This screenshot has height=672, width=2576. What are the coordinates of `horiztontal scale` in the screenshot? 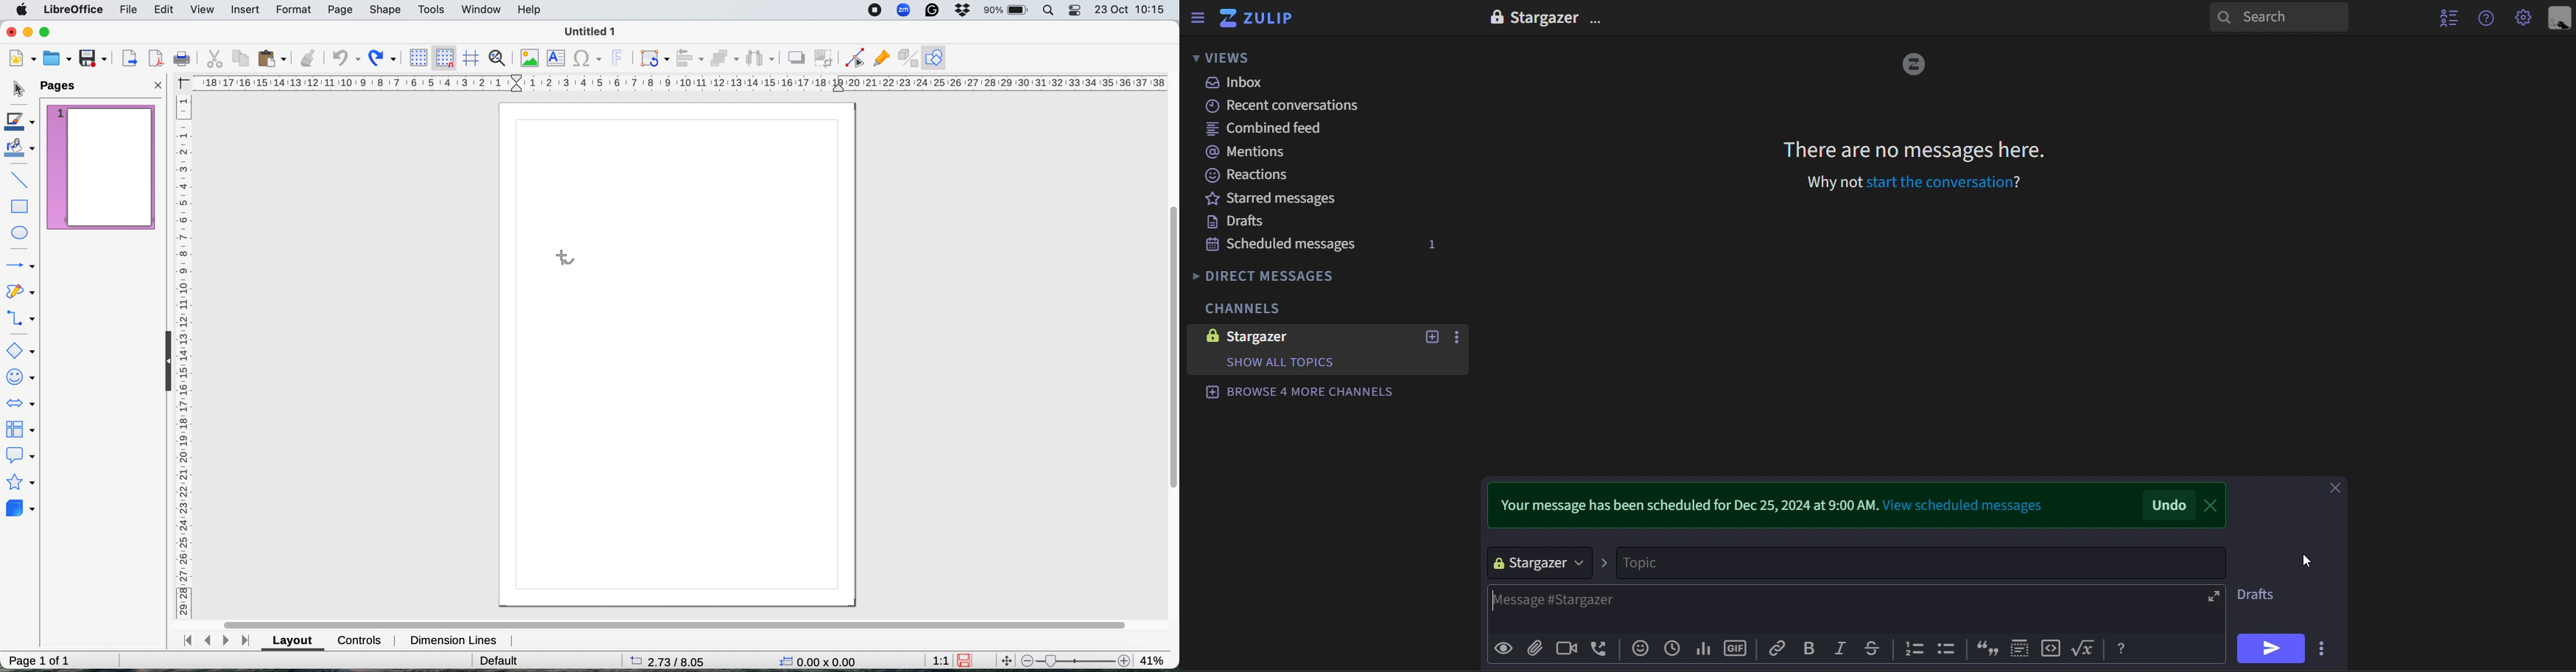 It's located at (680, 83).